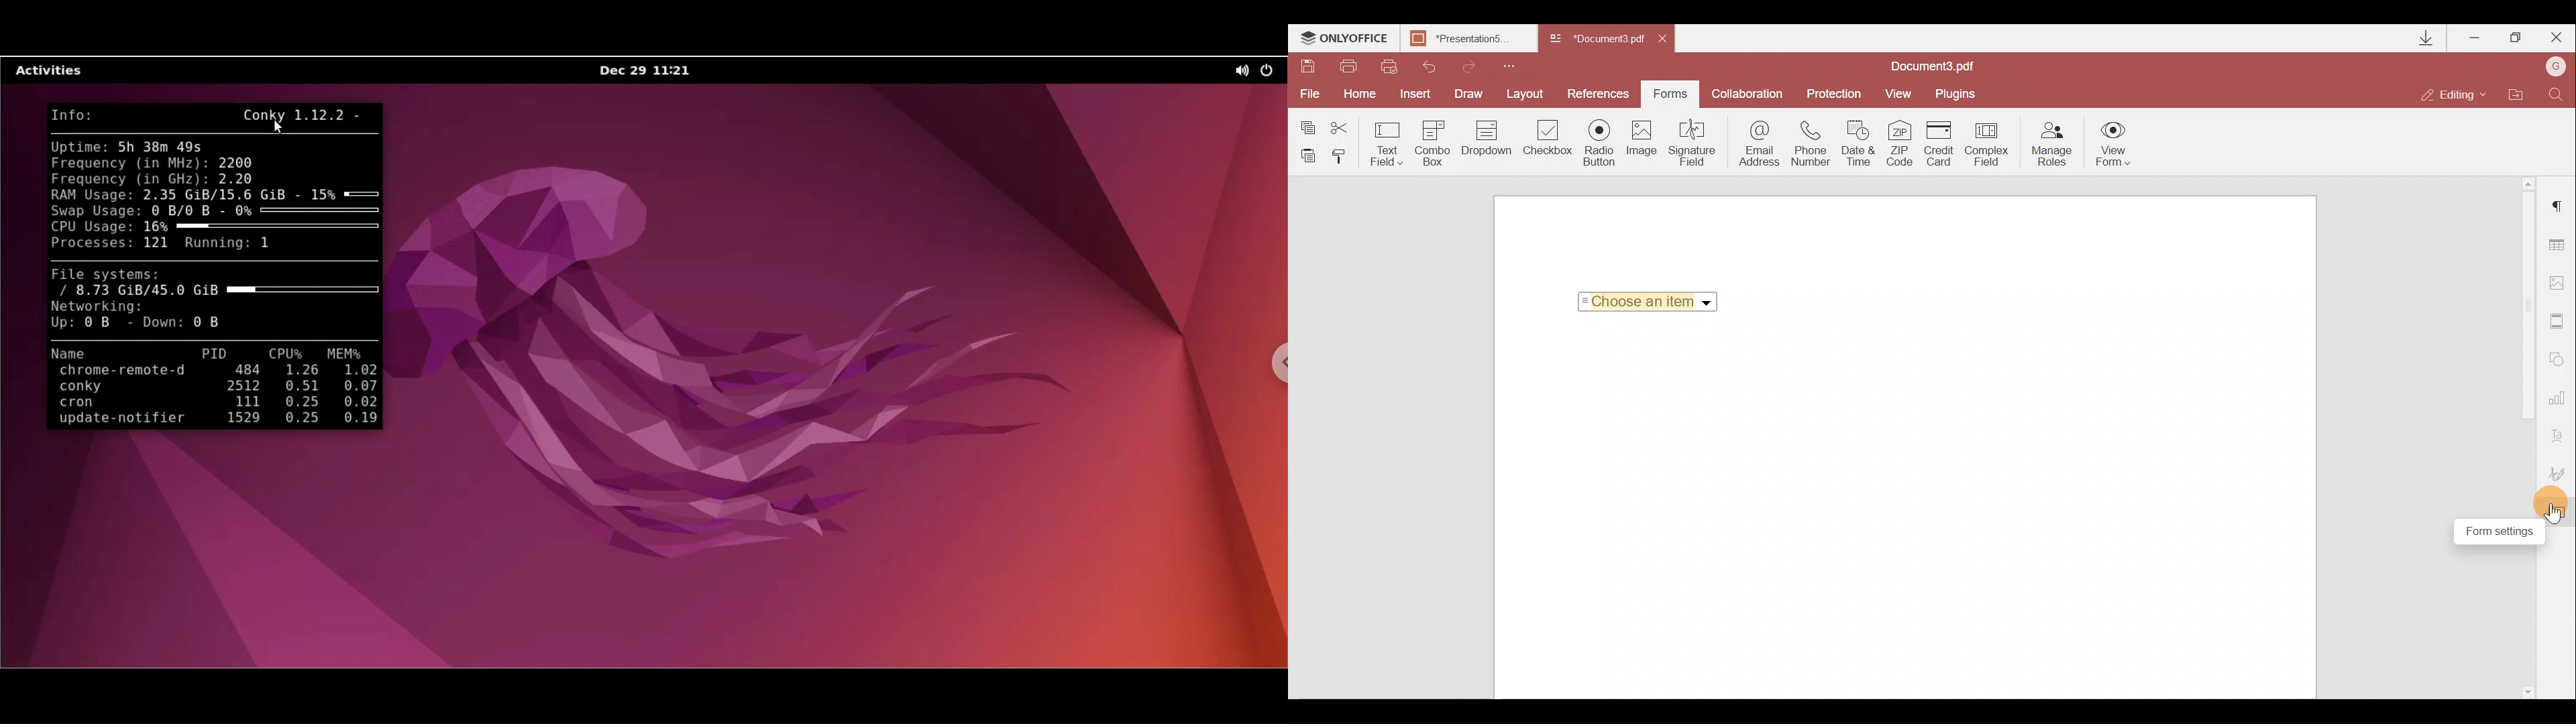 The width and height of the screenshot is (2576, 728). What do you see at coordinates (2560, 477) in the screenshot?
I see `Signature settings` at bounding box center [2560, 477].